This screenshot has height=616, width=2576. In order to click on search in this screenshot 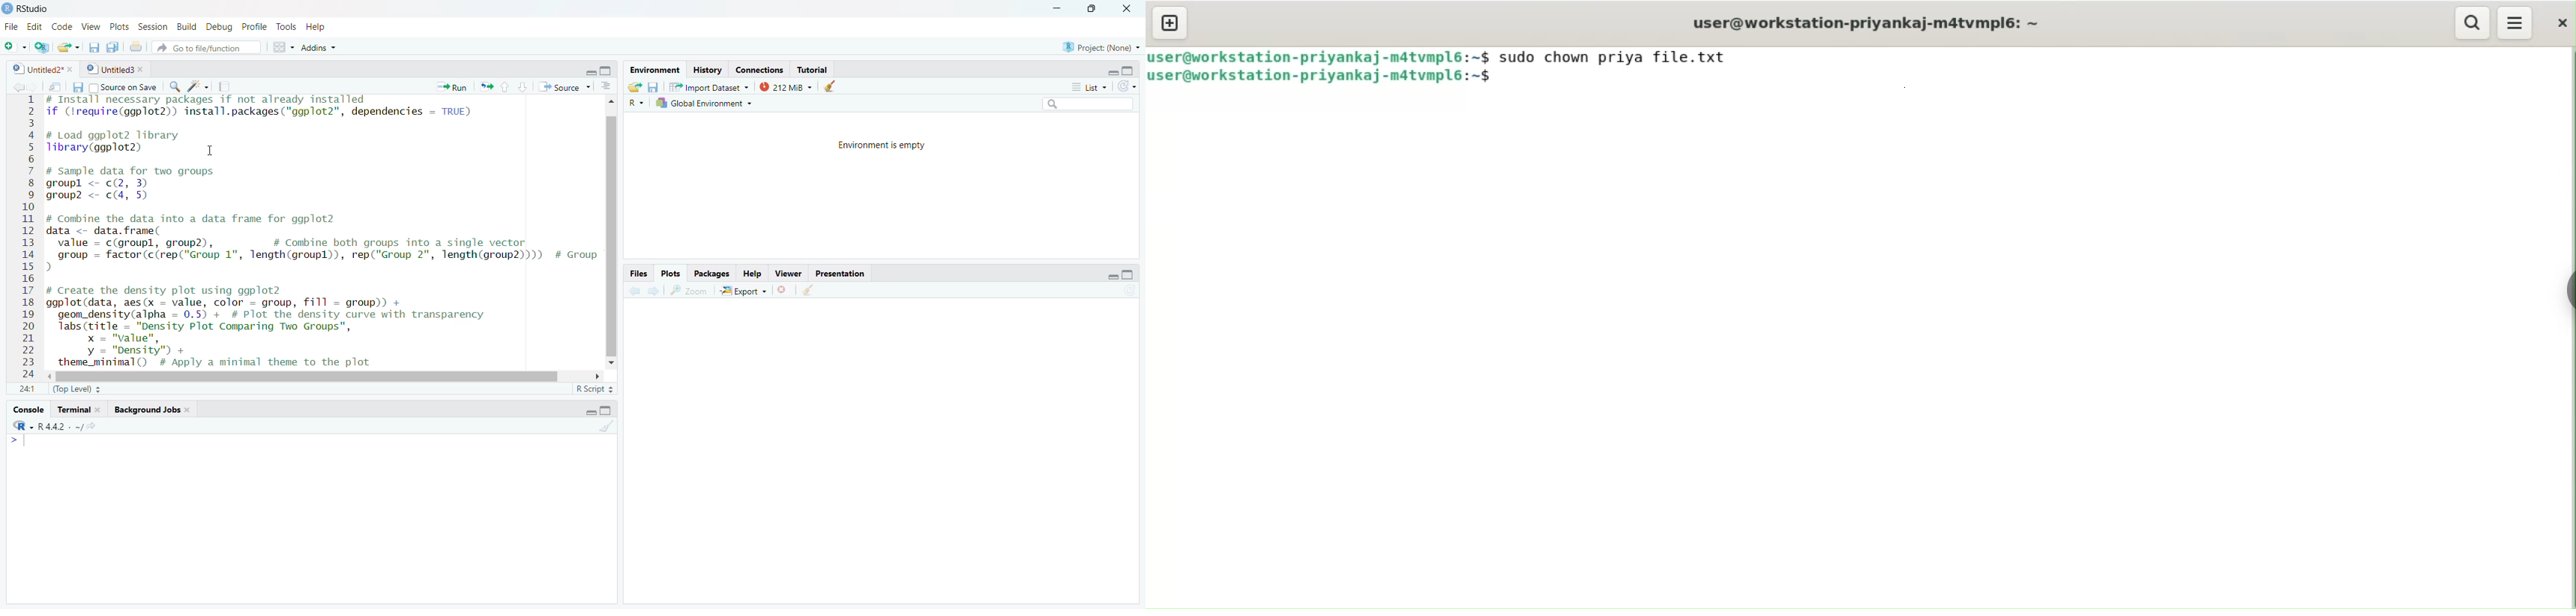, I will do `click(2473, 23)`.